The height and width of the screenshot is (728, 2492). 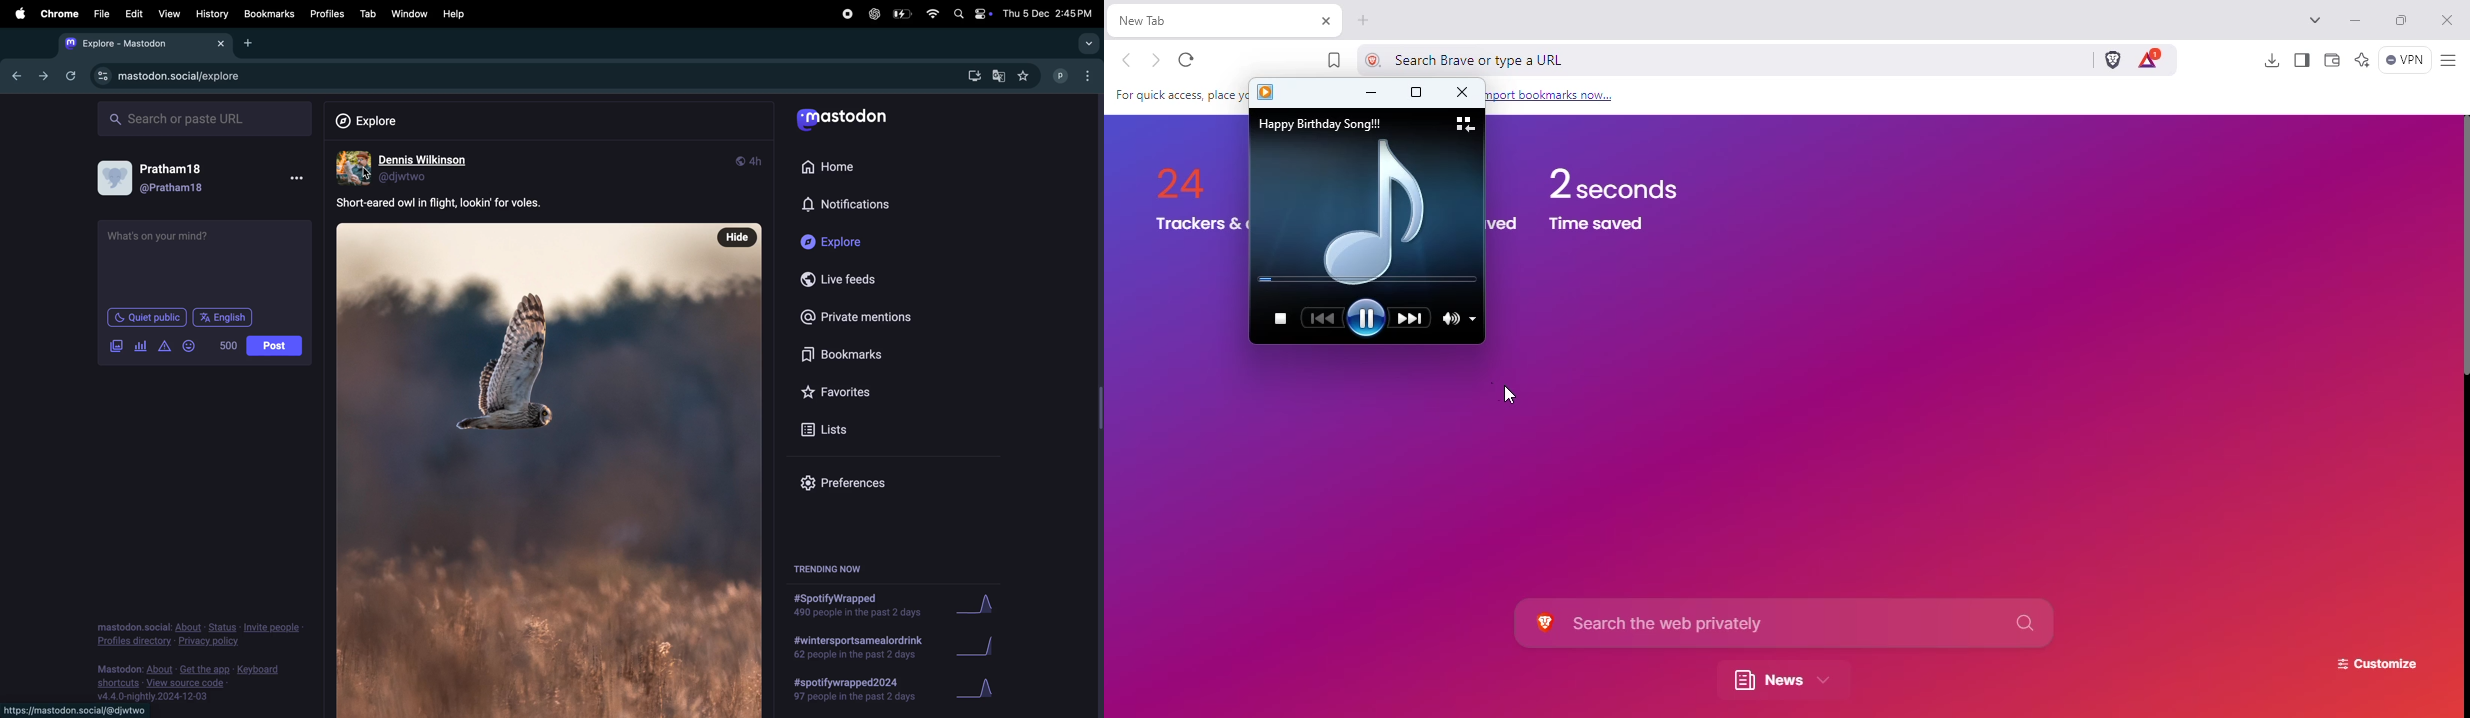 What do you see at coordinates (548, 469) in the screenshot?
I see `photo of bird` at bounding box center [548, 469].